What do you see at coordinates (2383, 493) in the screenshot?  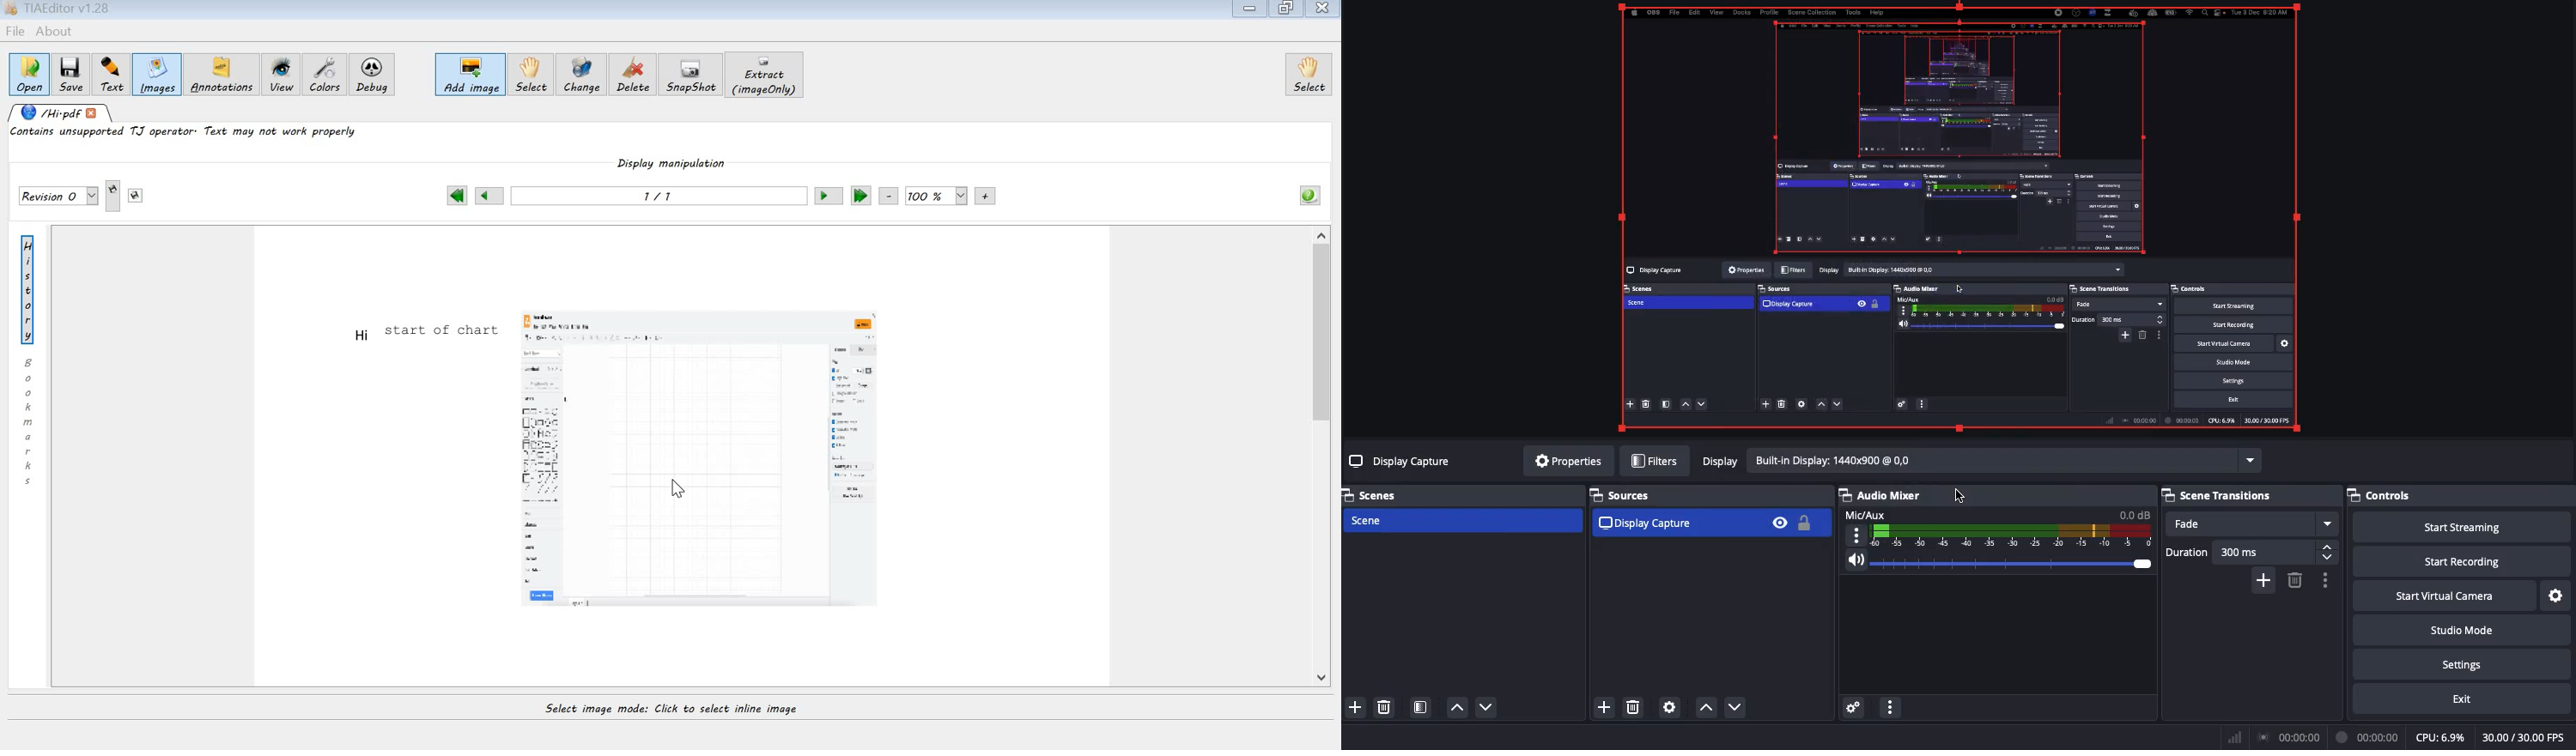 I see `Controls` at bounding box center [2383, 493].